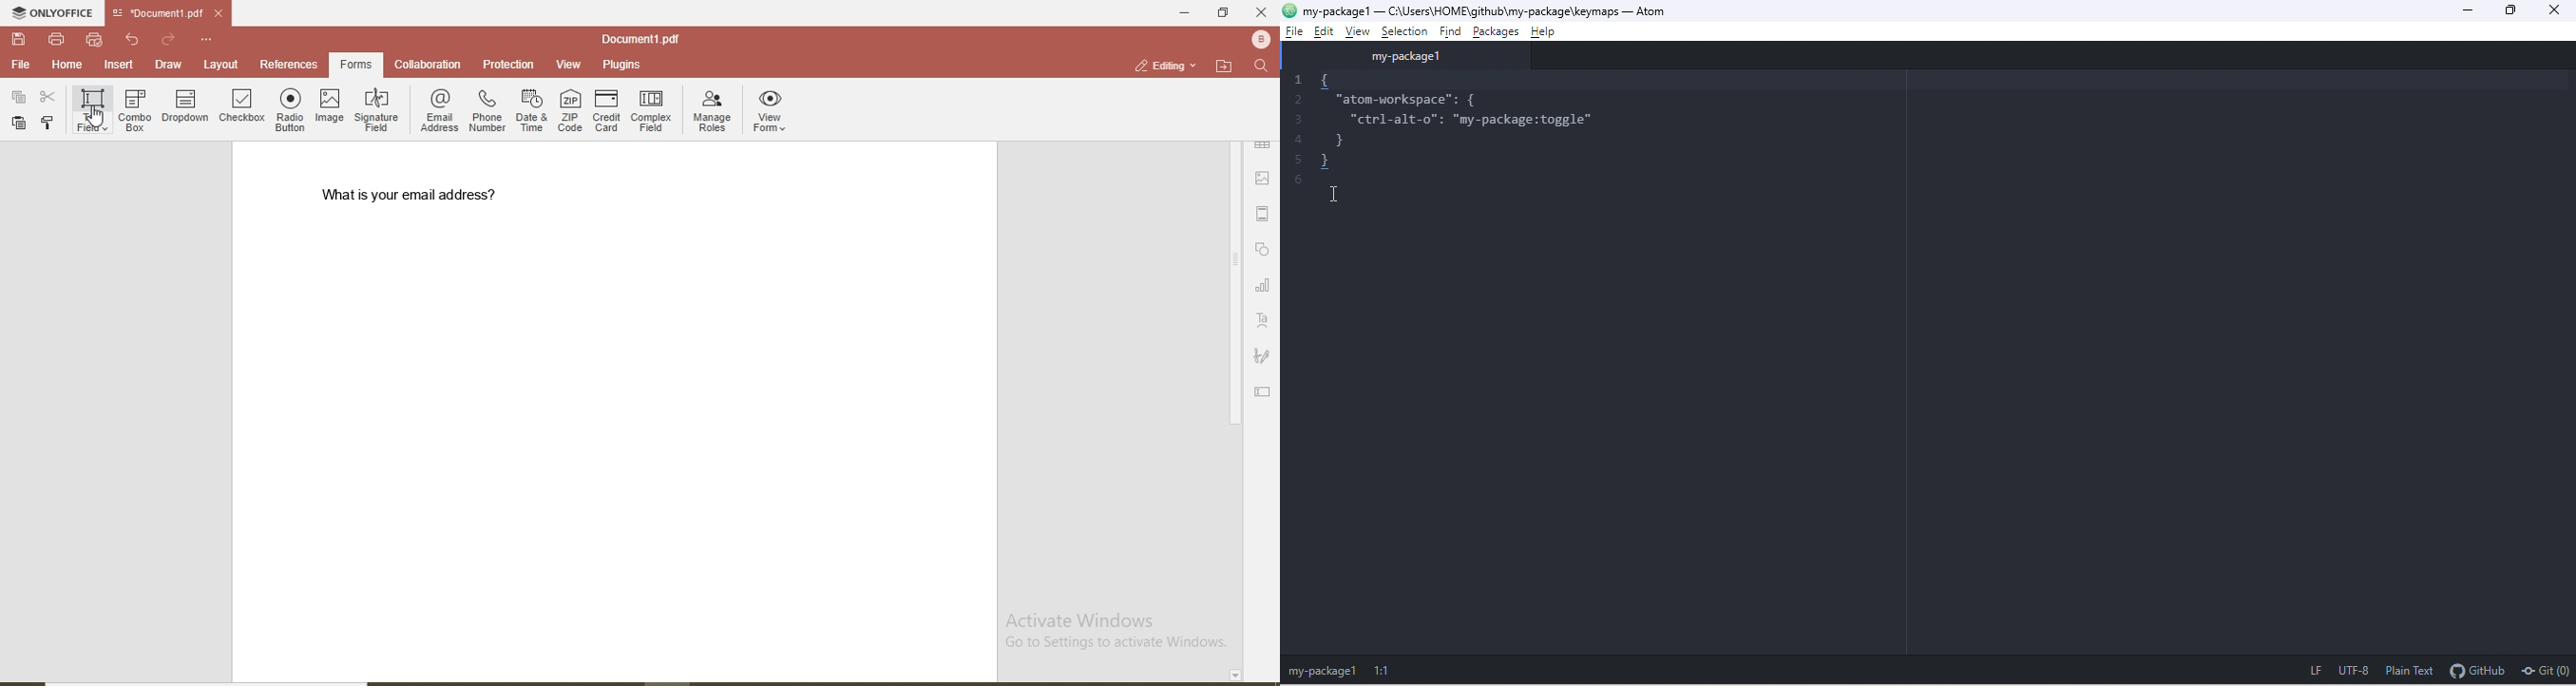 Image resolution: width=2576 pixels, height=700 pixels. Describe the element at coordinates (1360, 196) in the screenshot. I see `cursor` at that location.